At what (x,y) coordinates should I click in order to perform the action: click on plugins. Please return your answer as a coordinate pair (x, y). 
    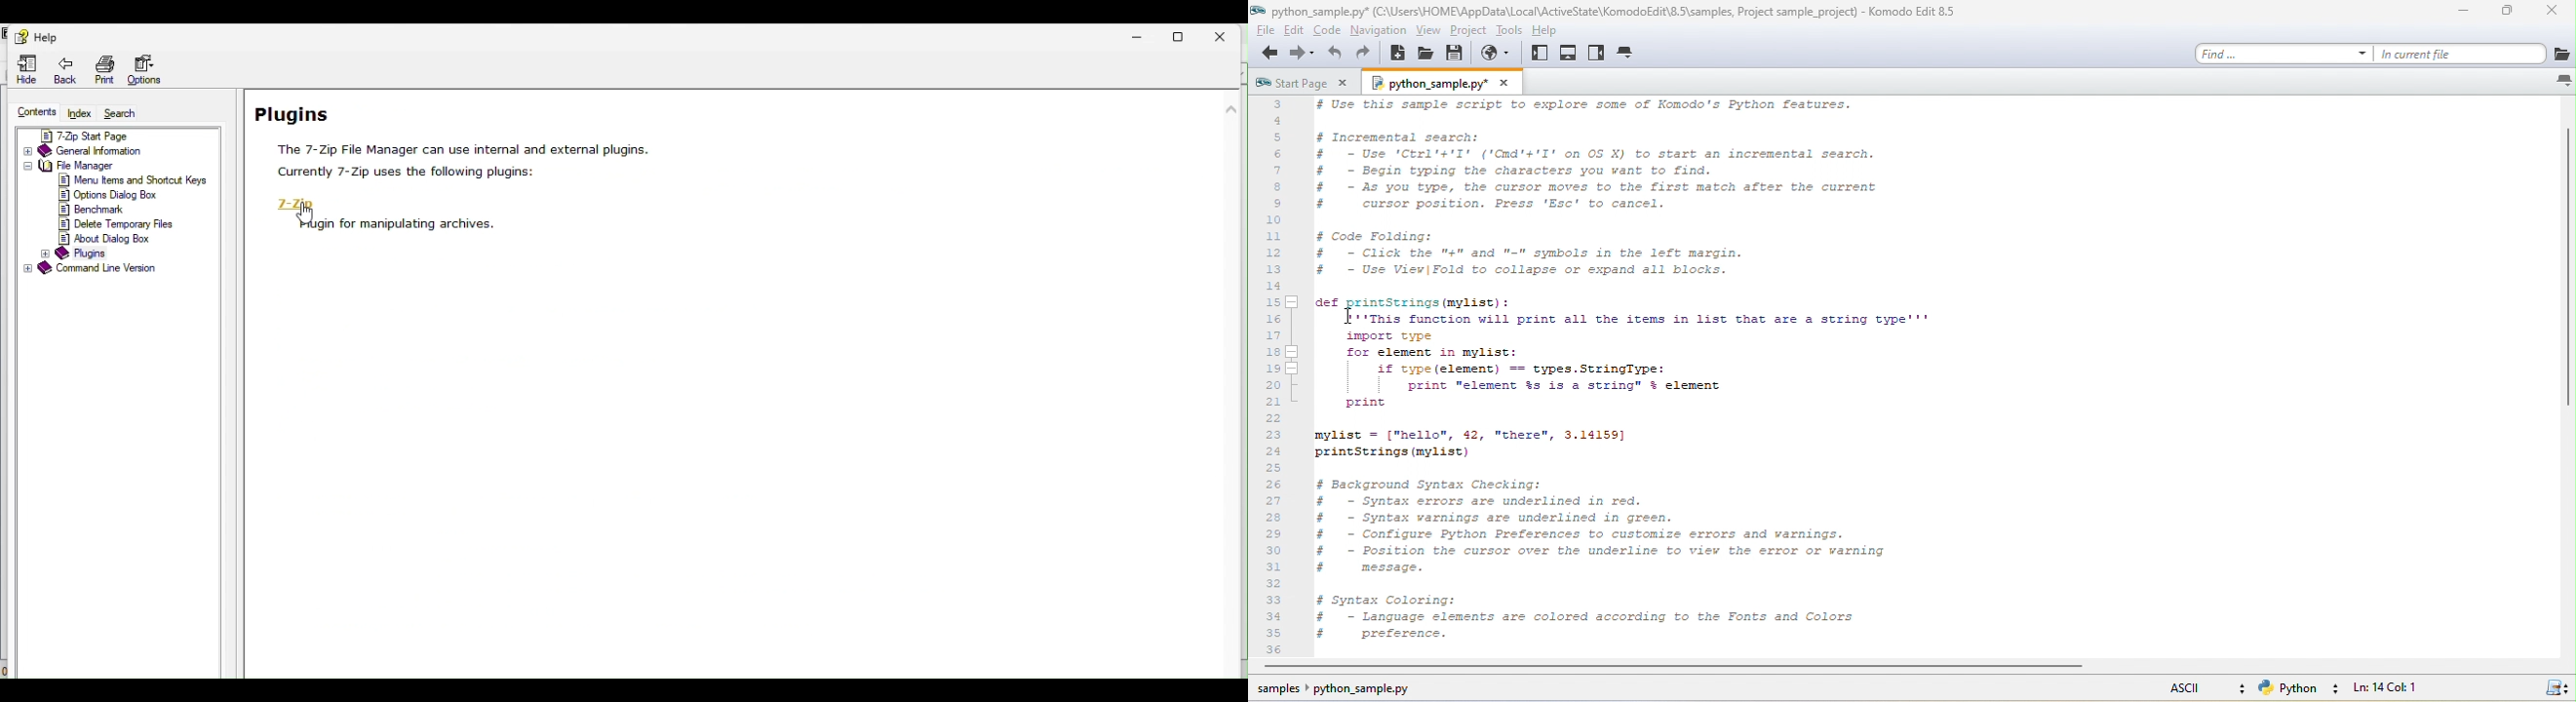
    Looking at the image, I should click on (76, 254).